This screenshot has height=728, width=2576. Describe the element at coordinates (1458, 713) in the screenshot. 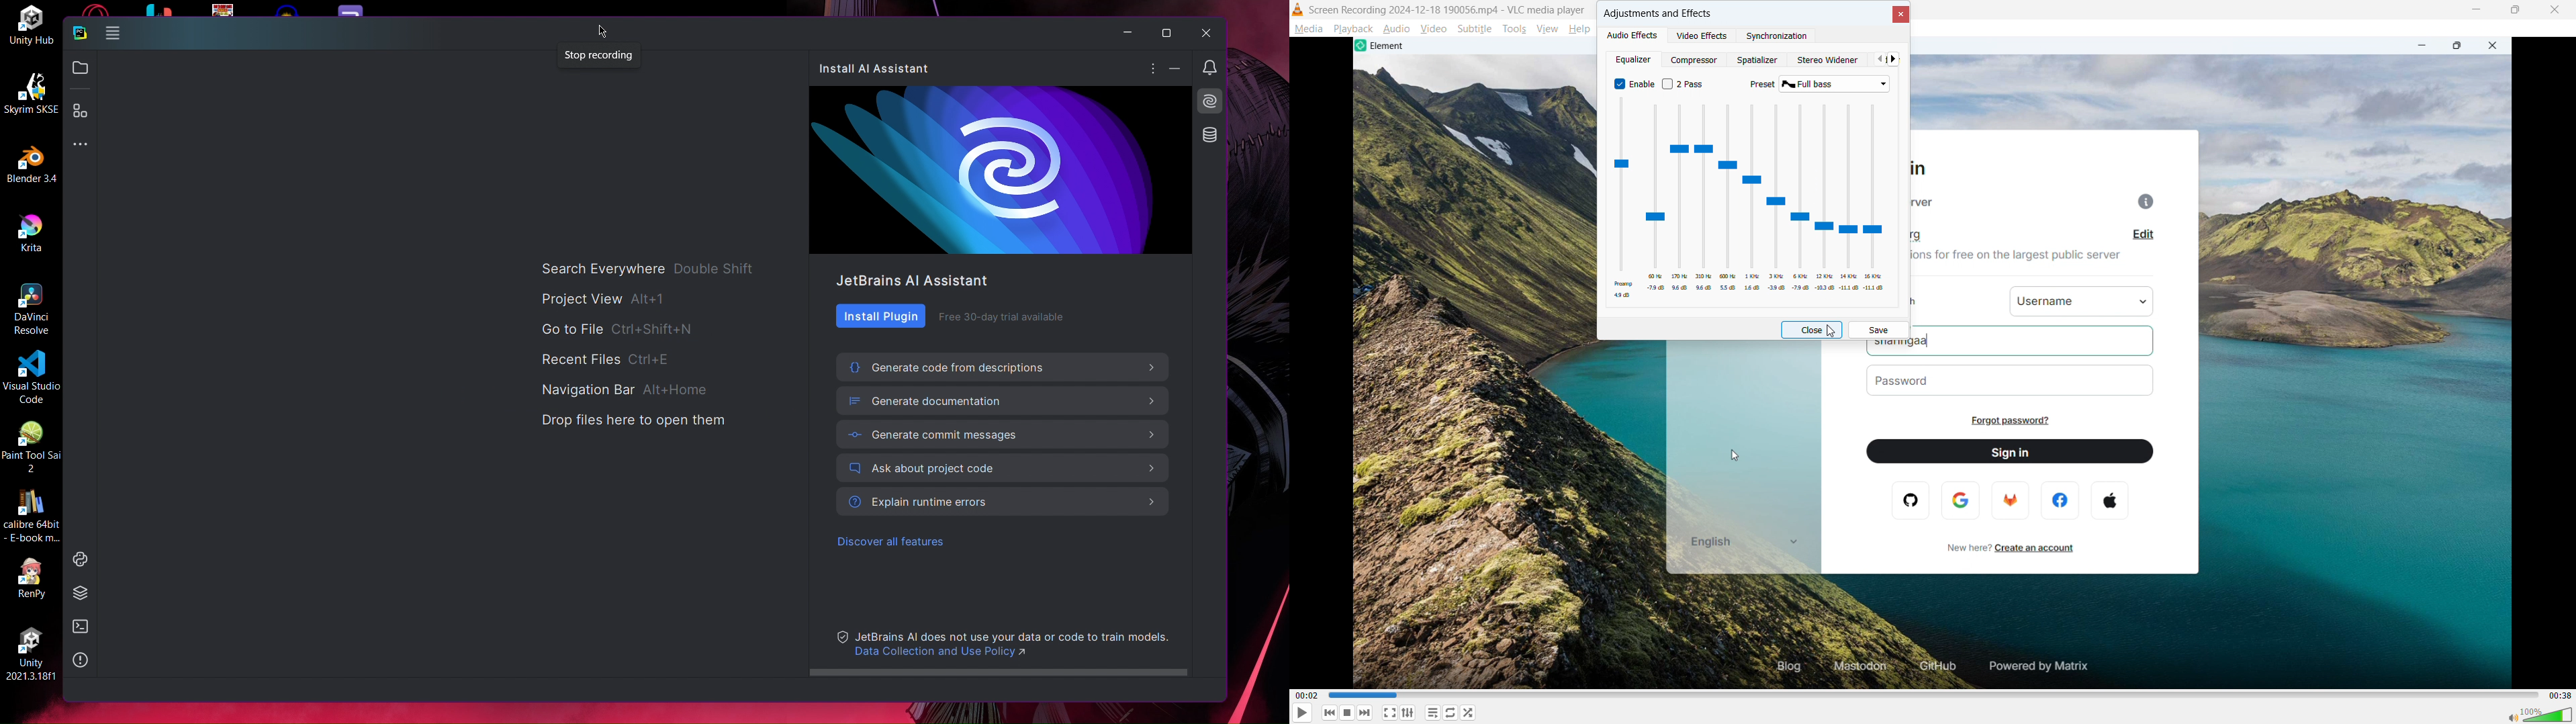

I see `Toggle between loop all, one loop and no loop` at that location.